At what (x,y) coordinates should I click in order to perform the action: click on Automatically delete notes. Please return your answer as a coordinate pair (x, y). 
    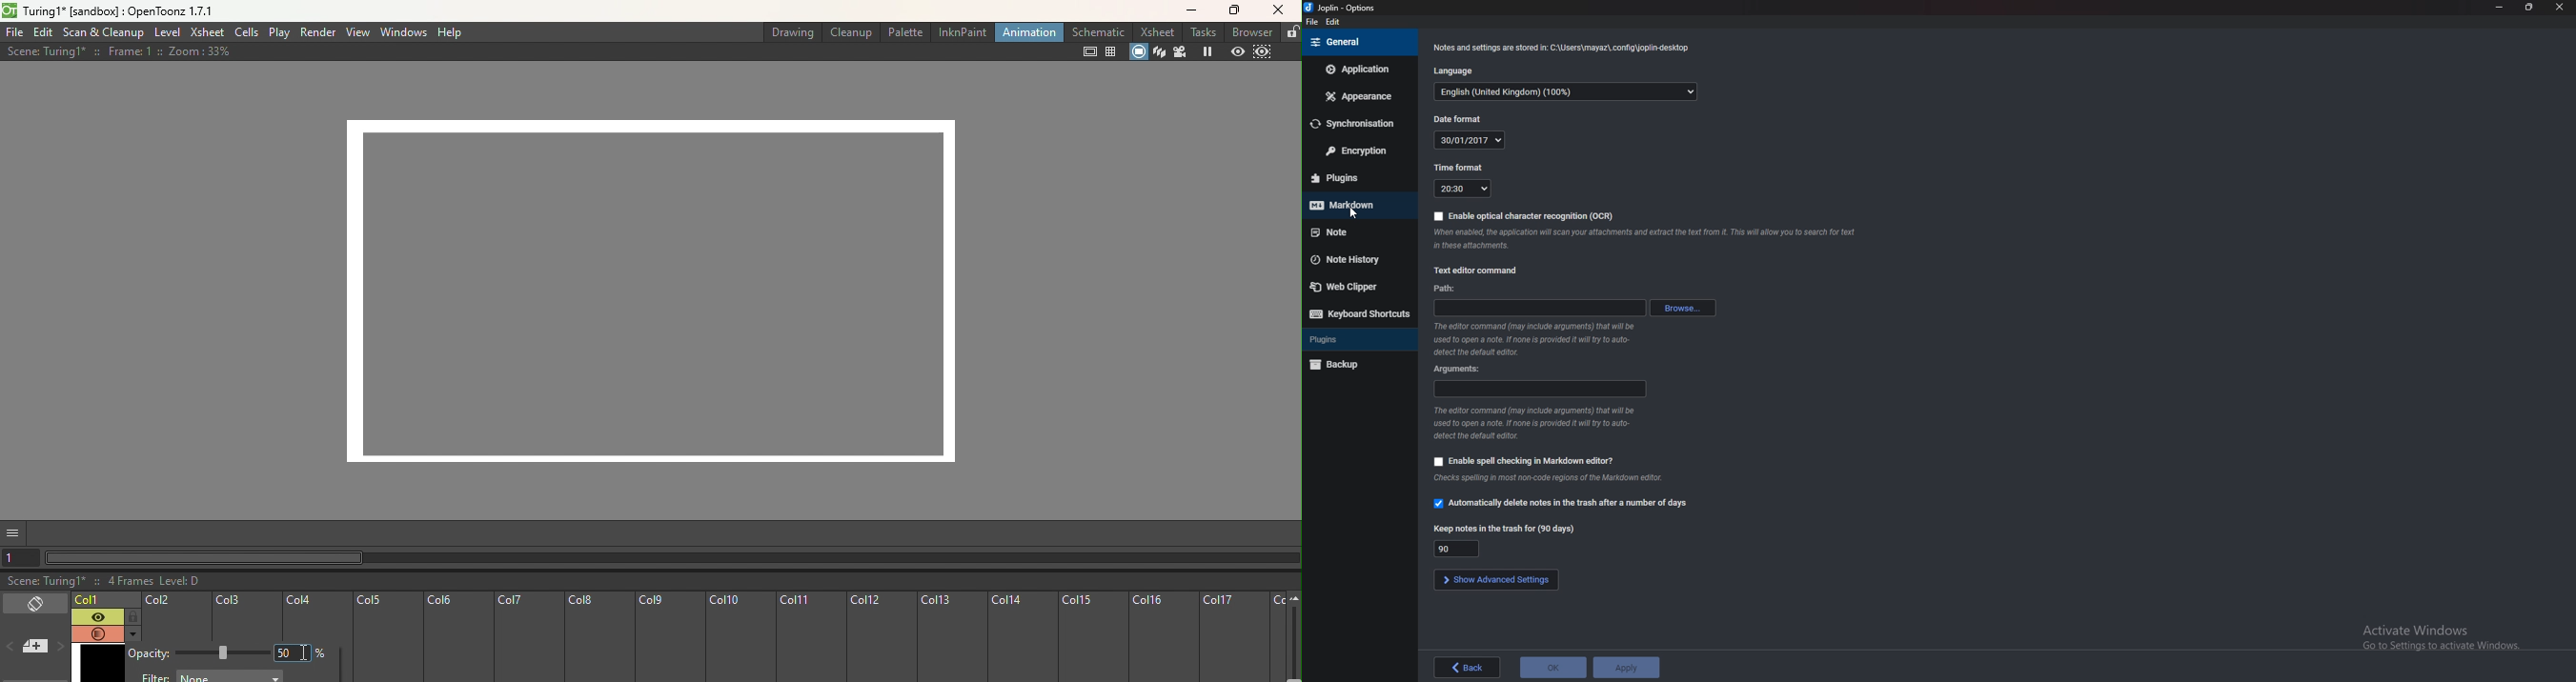
    Looking at the image, I should click on (1565, 502).